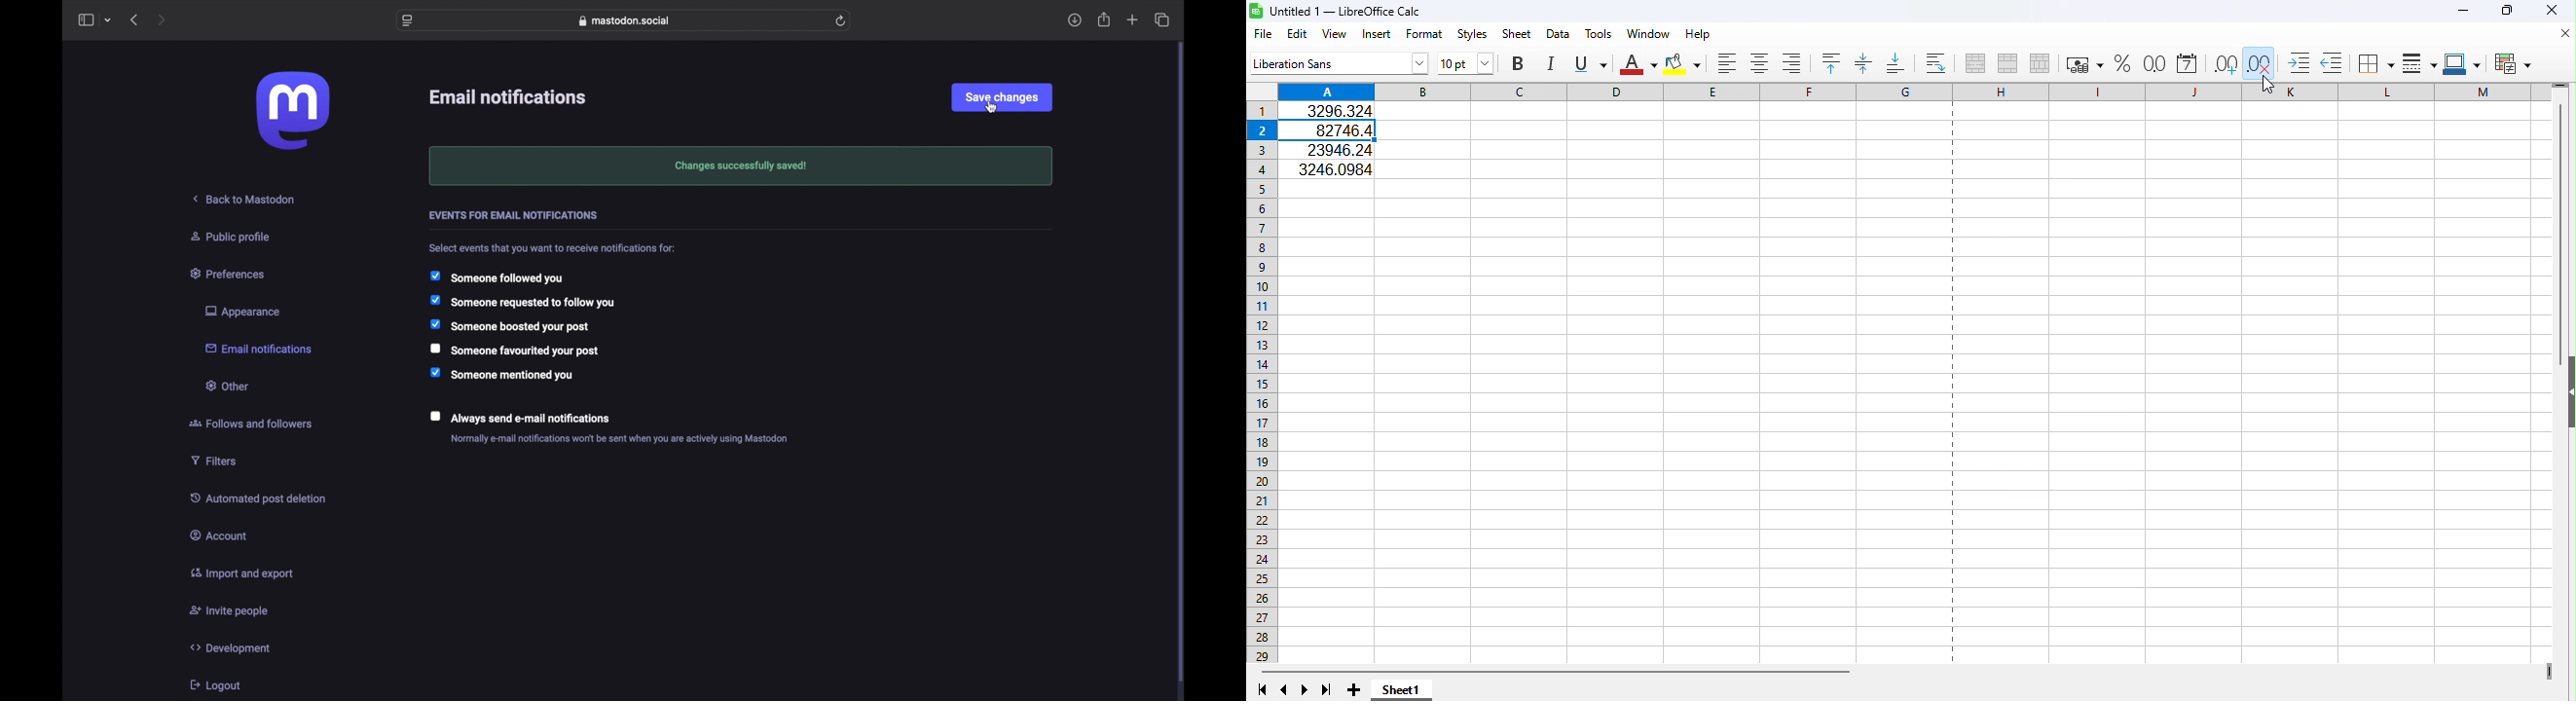  What do you see at coordinates (1074, 20) in the screenshot?
I see `downloads` at bounding box center [1074, 20].